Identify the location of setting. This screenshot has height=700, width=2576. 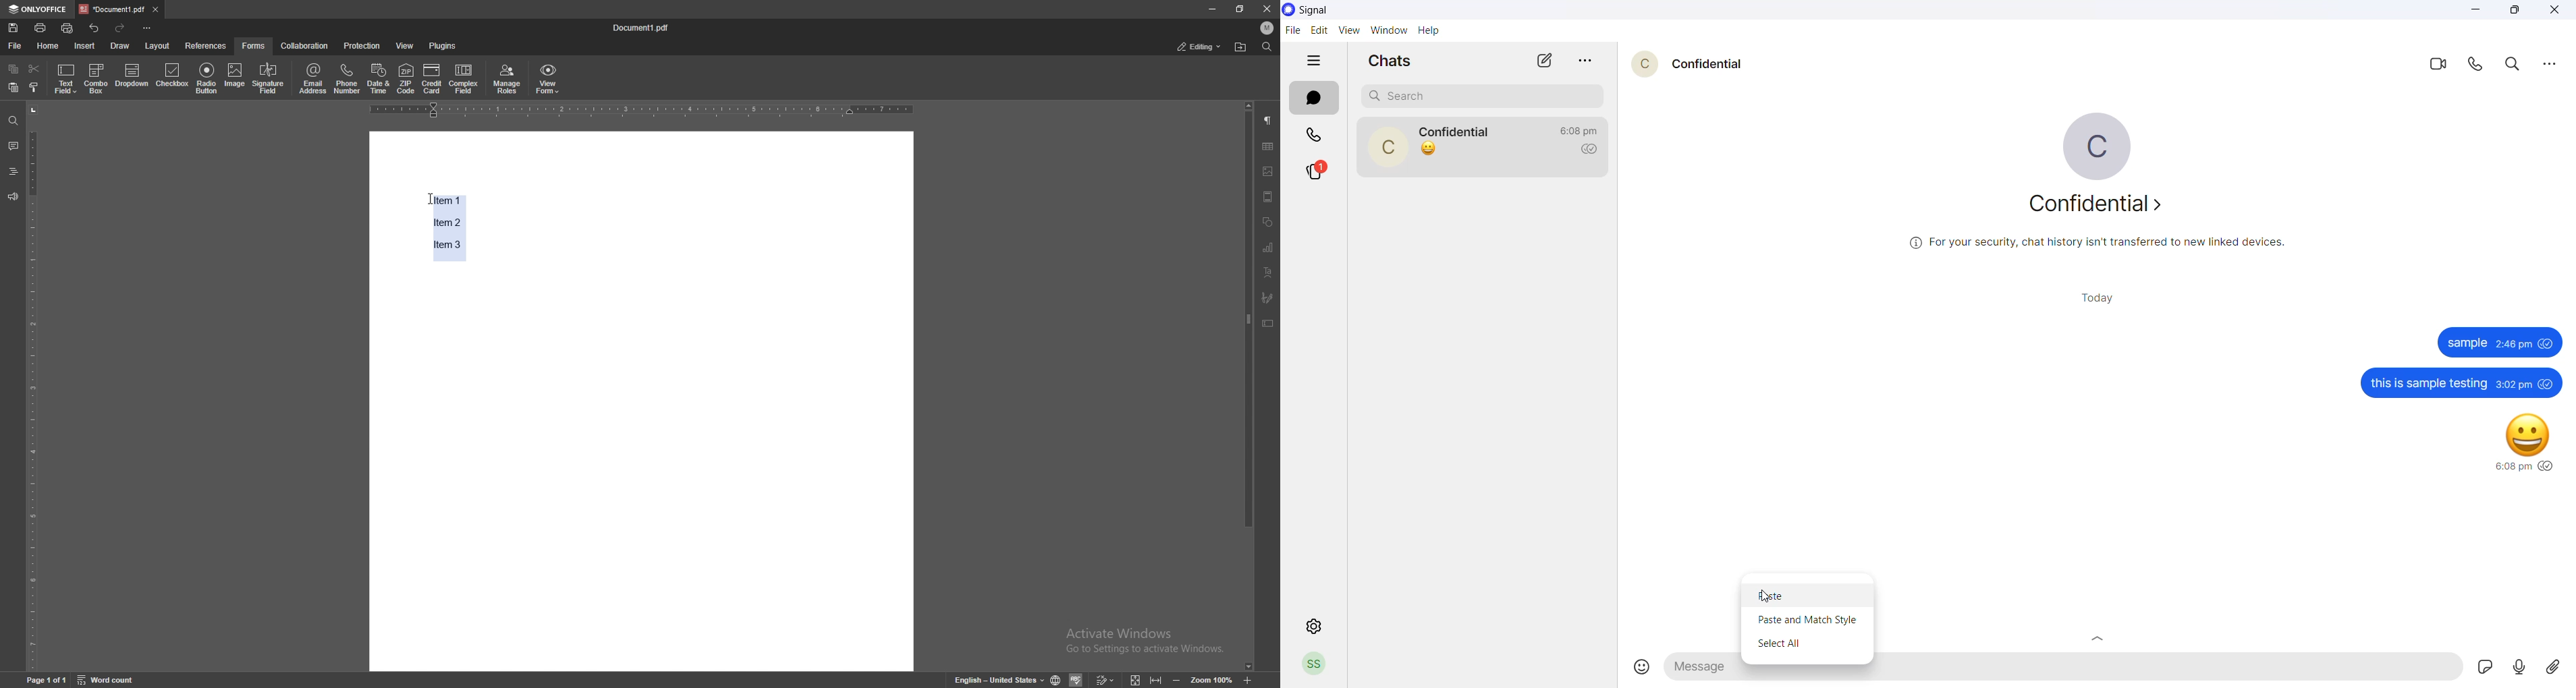
(1310, 626).